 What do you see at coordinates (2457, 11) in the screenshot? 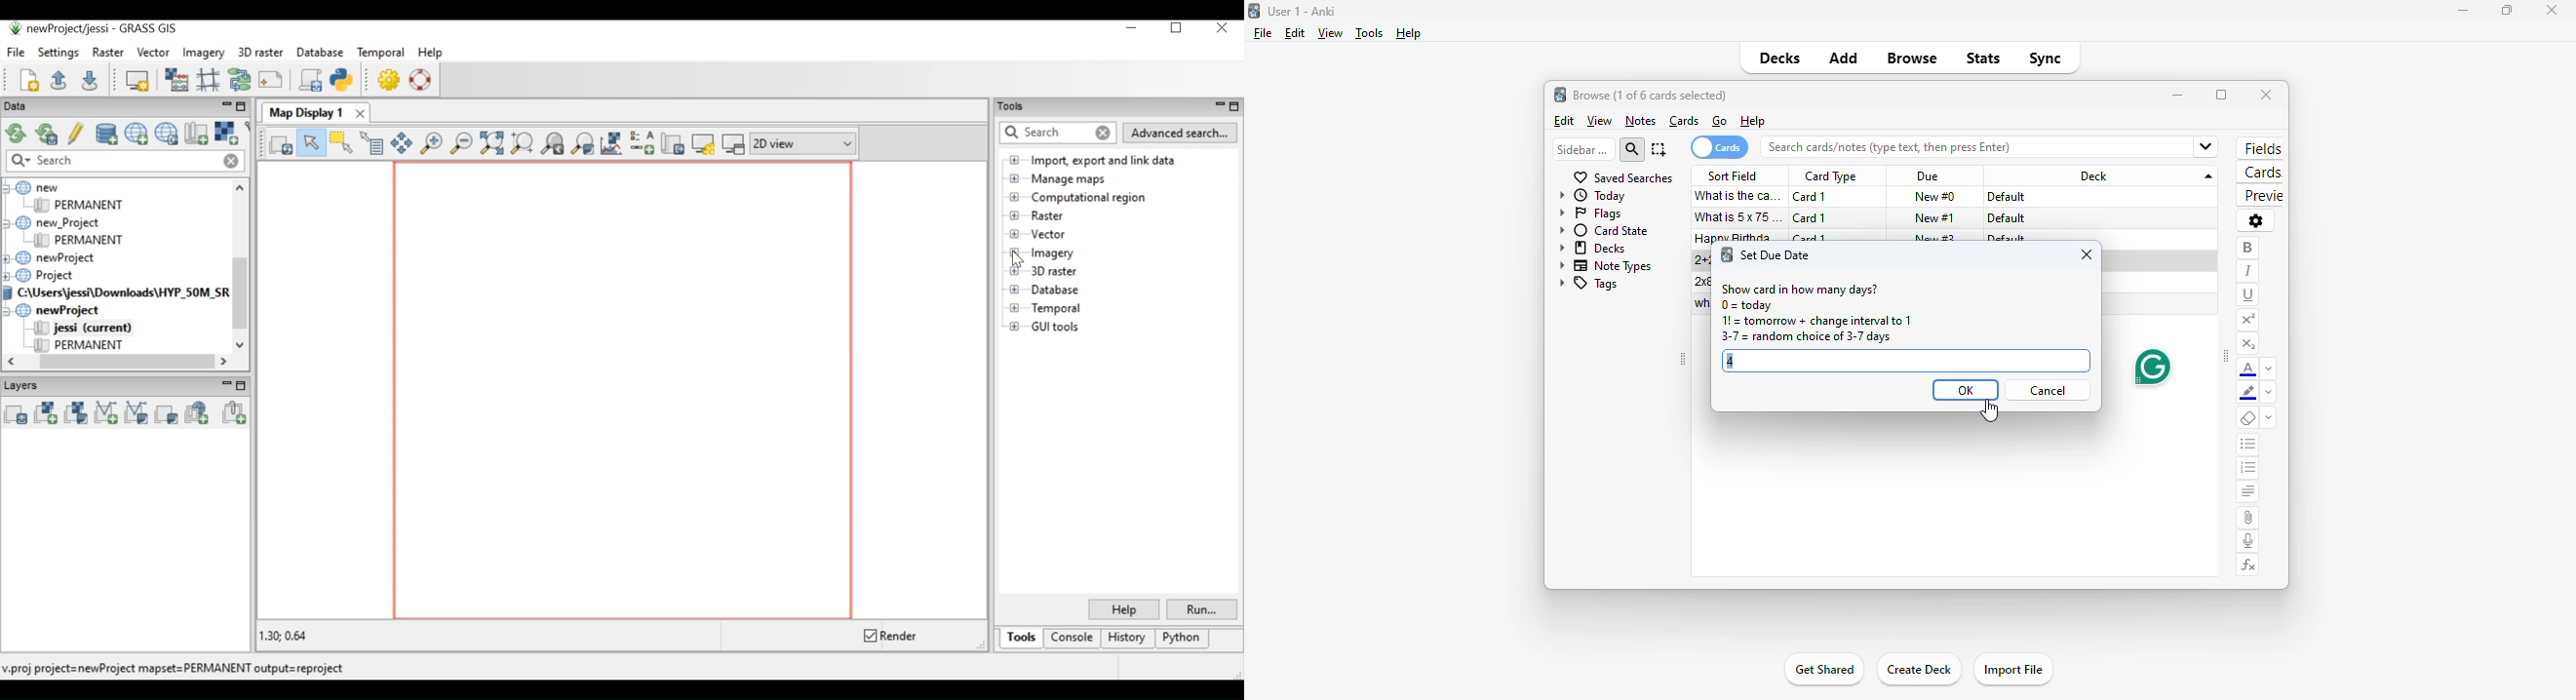
I see `minimize` at bounding box center [2457, 11].